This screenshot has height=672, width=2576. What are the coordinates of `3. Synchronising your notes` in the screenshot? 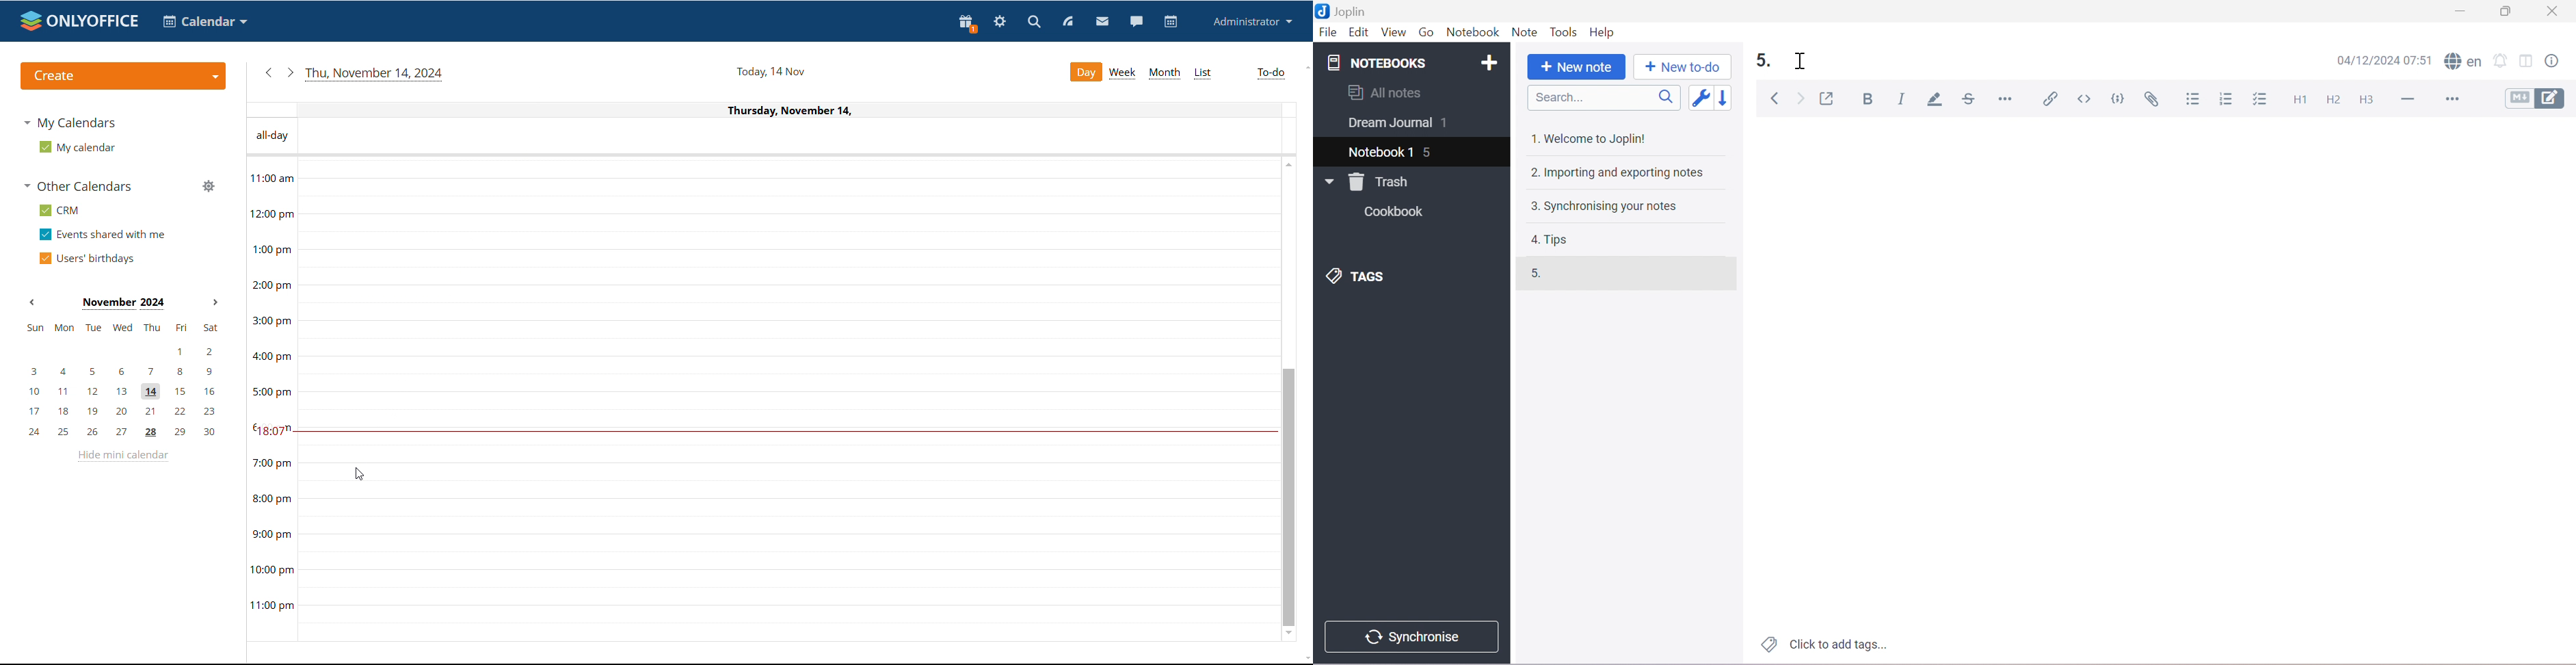 It's located at (1603, 207).